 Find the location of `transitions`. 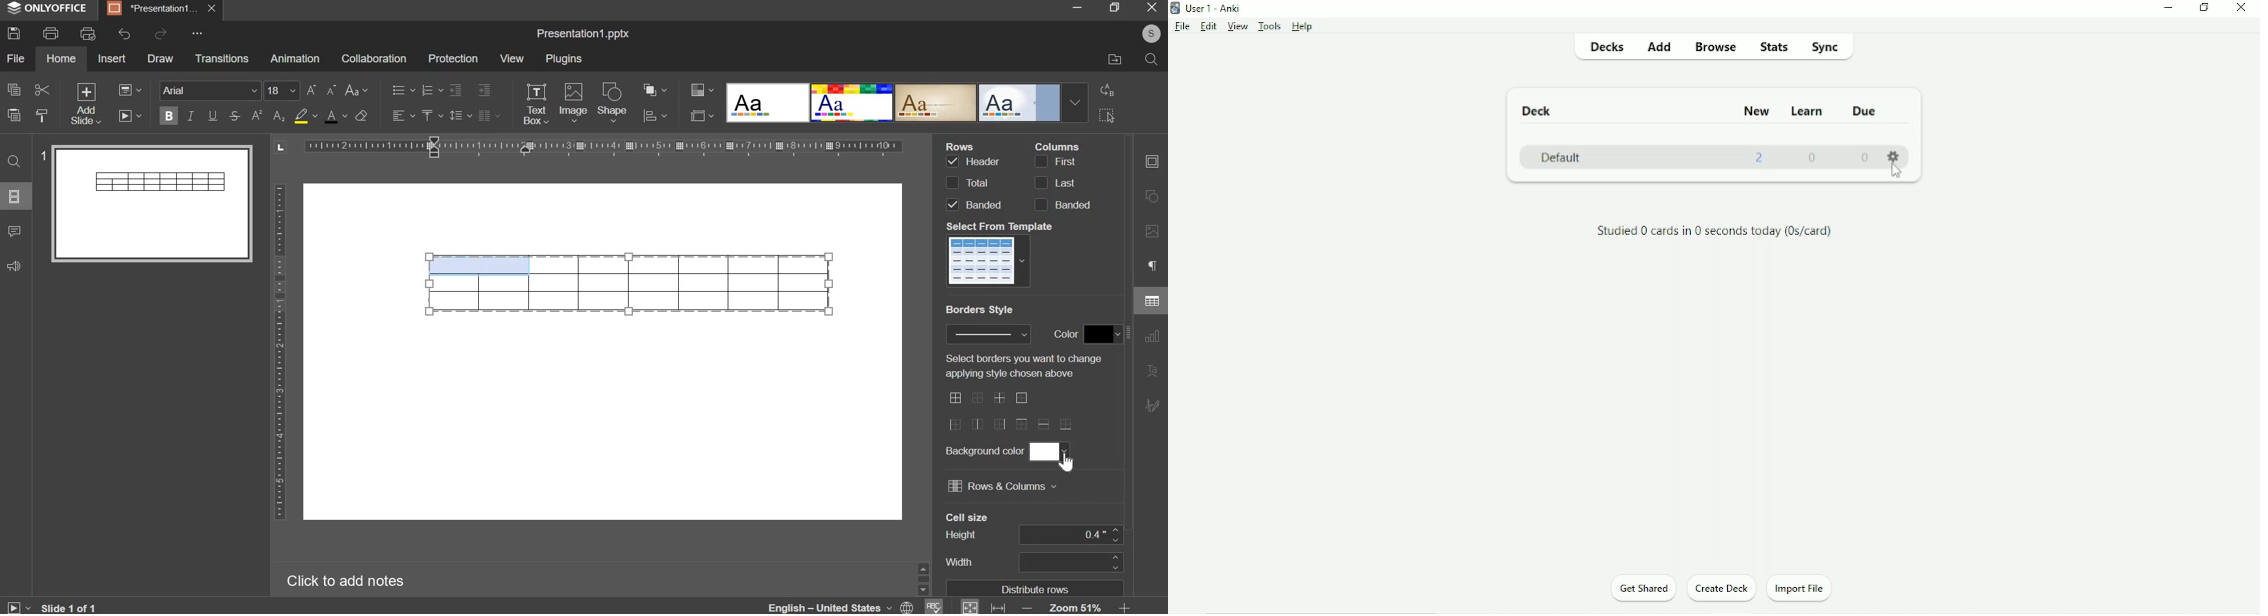

transitions is located at coordinates (222, 57).